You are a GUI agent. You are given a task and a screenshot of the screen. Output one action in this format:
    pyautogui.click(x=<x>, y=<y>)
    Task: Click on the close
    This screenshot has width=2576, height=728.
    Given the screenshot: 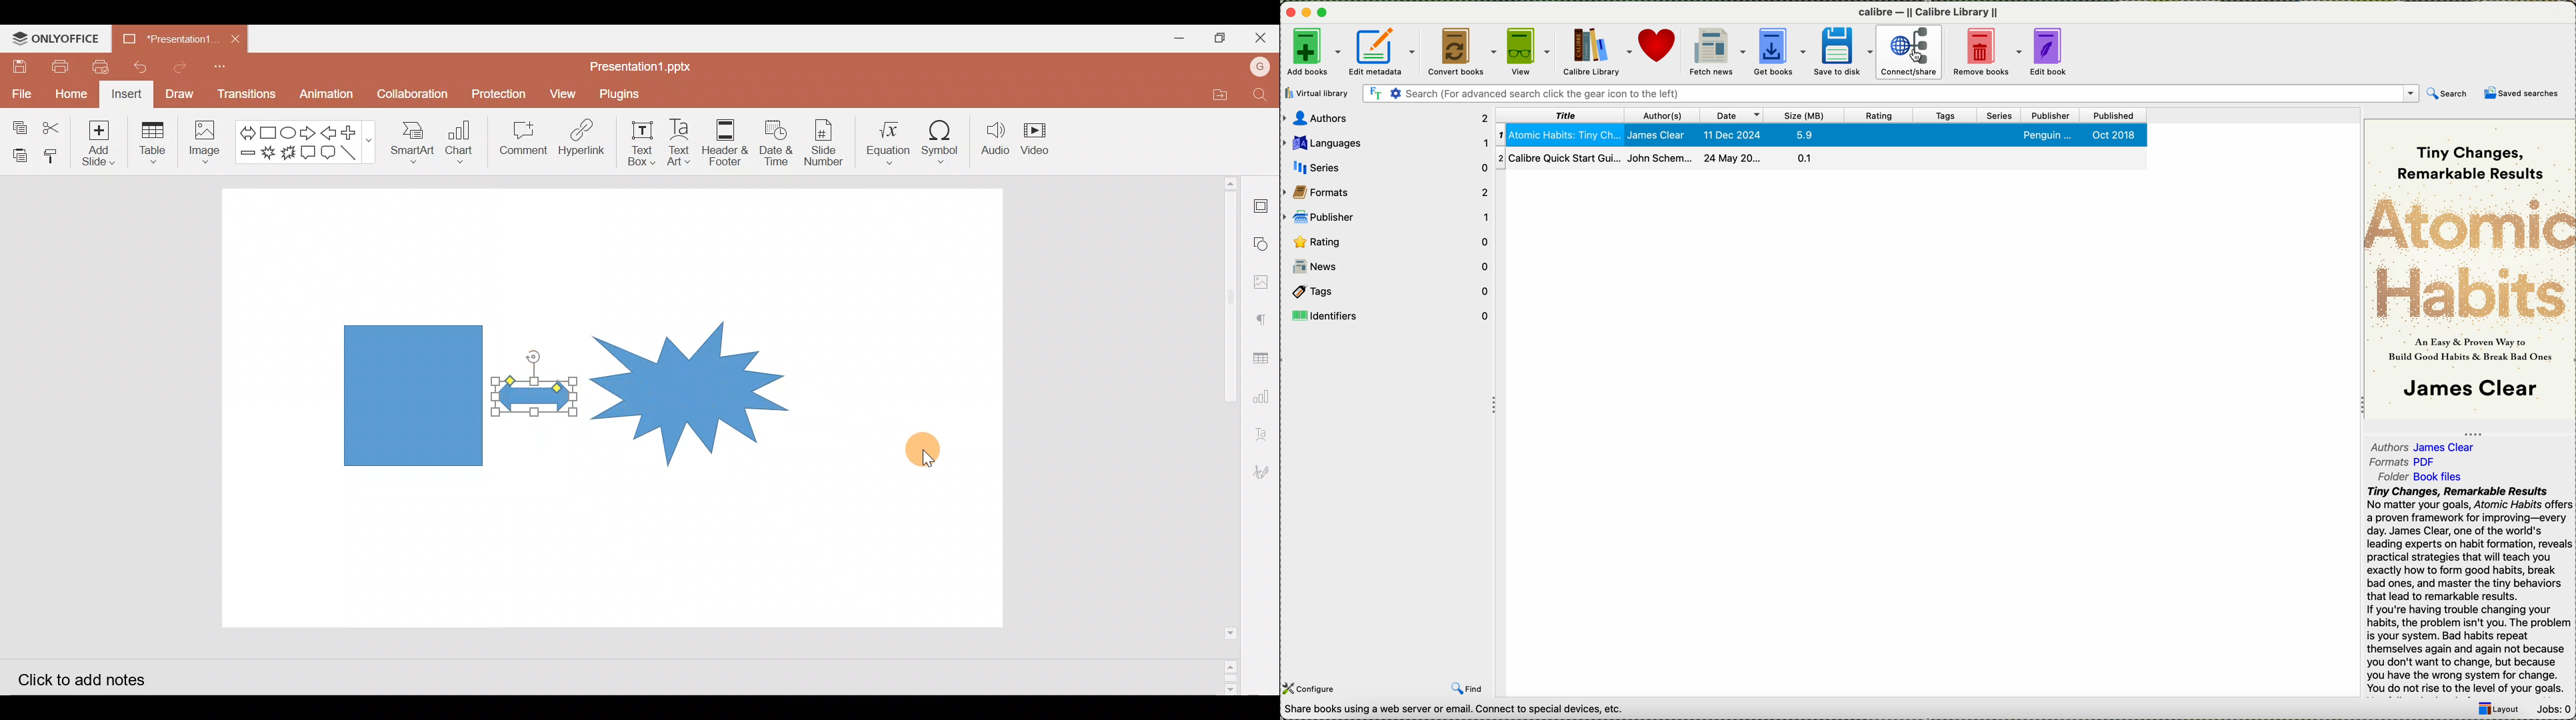 What is the action you would take?
    pyautogui.click(x=1292, y=14)
    